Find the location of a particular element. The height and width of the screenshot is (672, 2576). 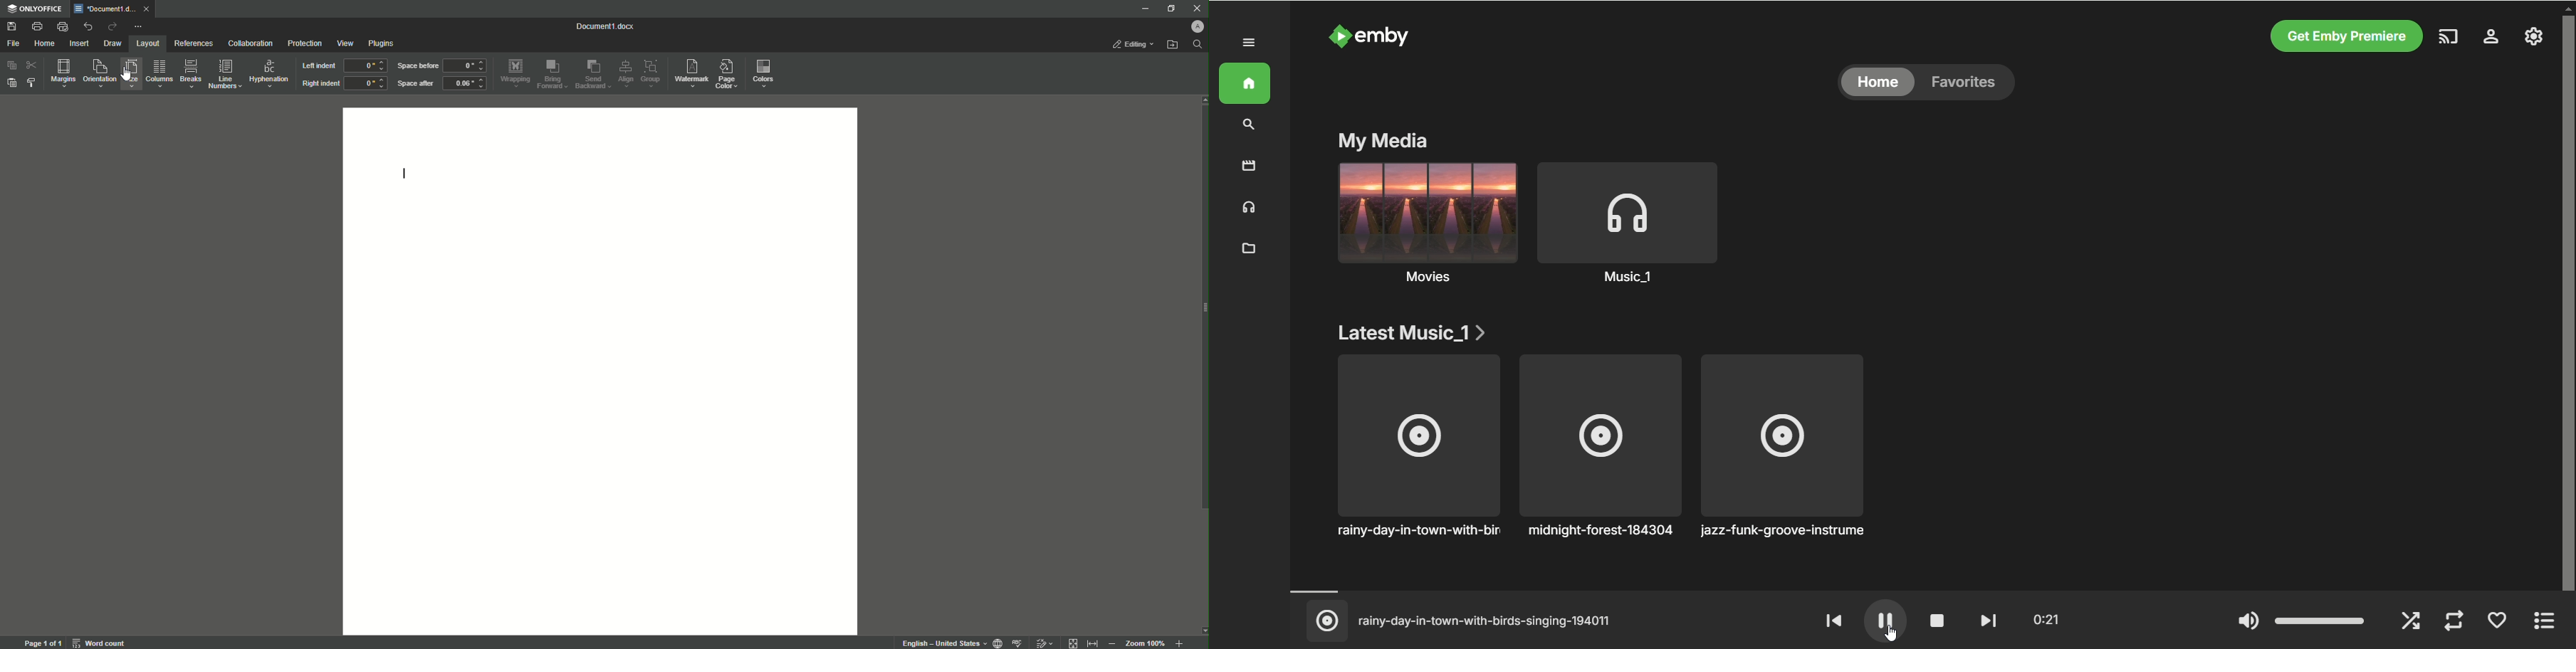

Line Numbers is located at coordinates (225, 75).